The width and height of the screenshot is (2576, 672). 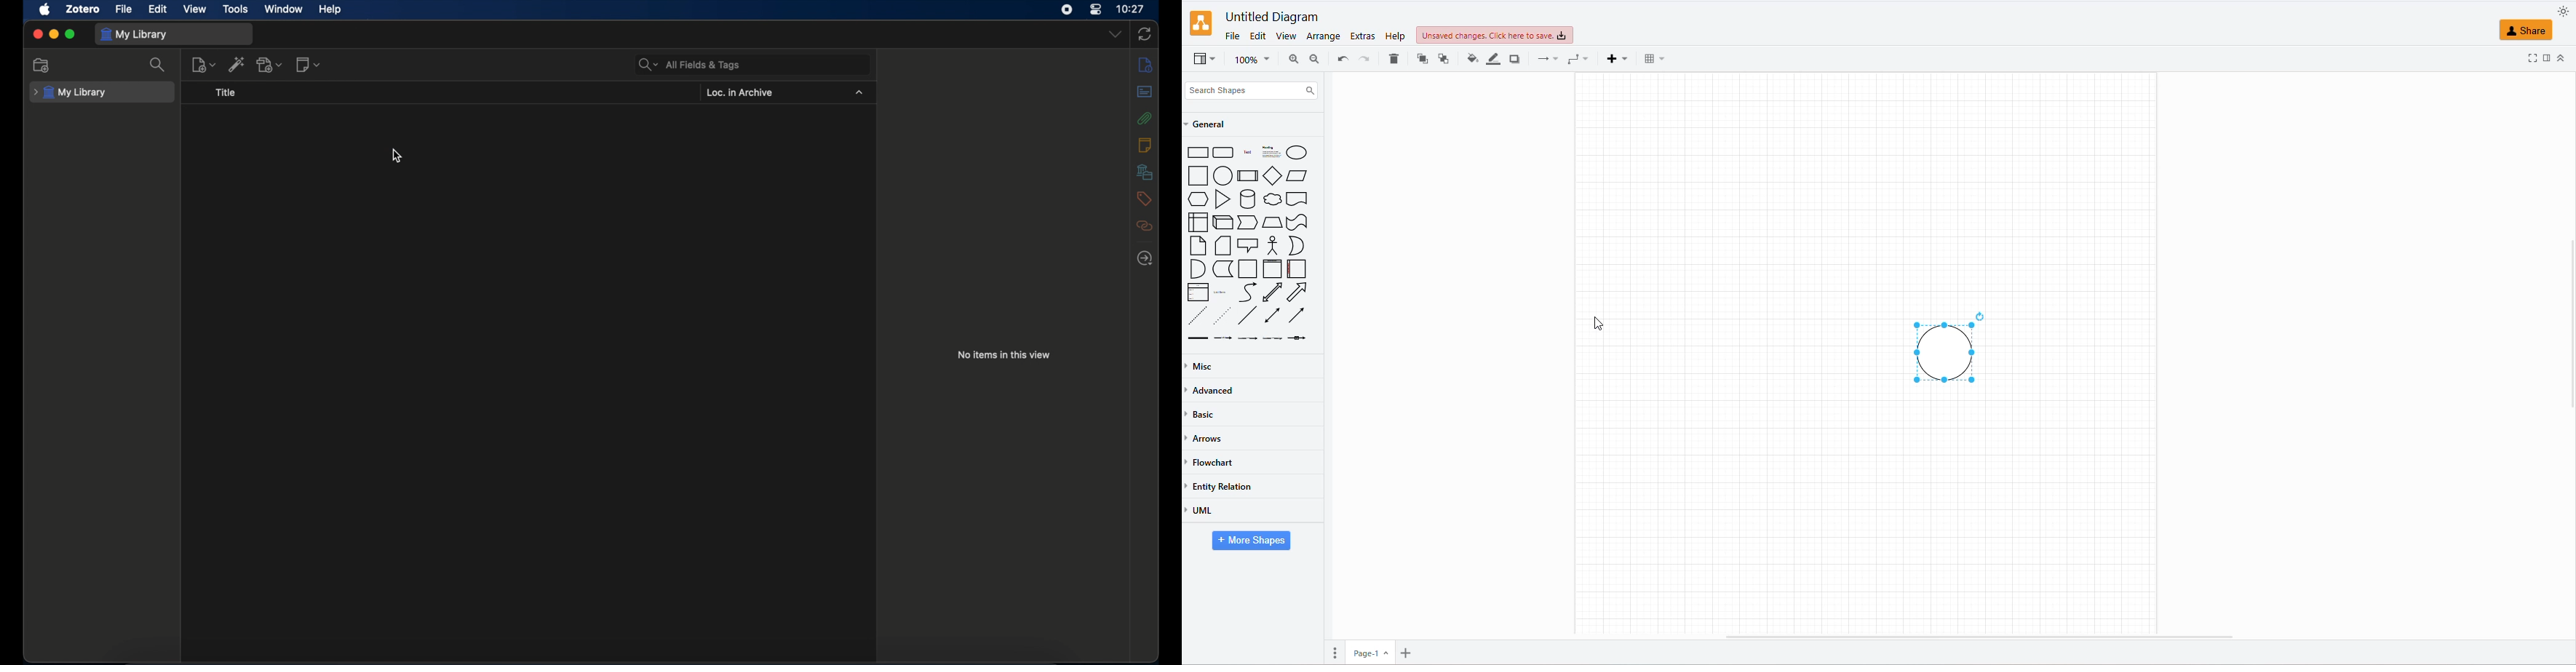 I want to click on CUBE, so click(x=1221, y=220).